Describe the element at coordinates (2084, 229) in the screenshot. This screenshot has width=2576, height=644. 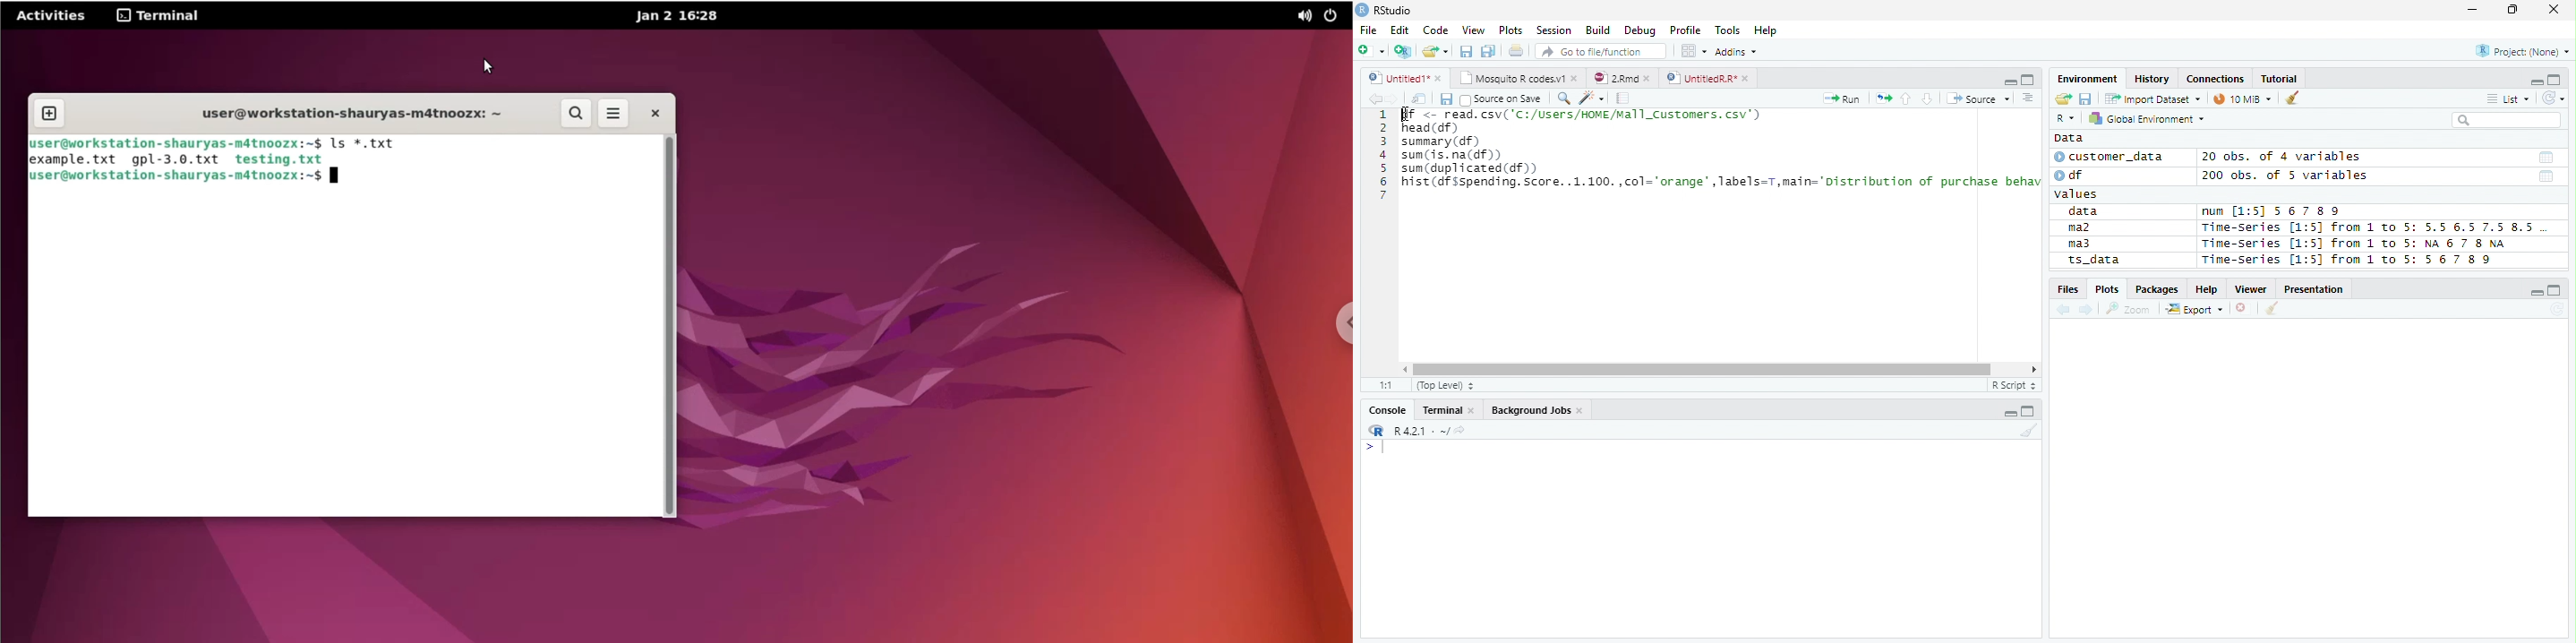
I see `ma2` at that location.